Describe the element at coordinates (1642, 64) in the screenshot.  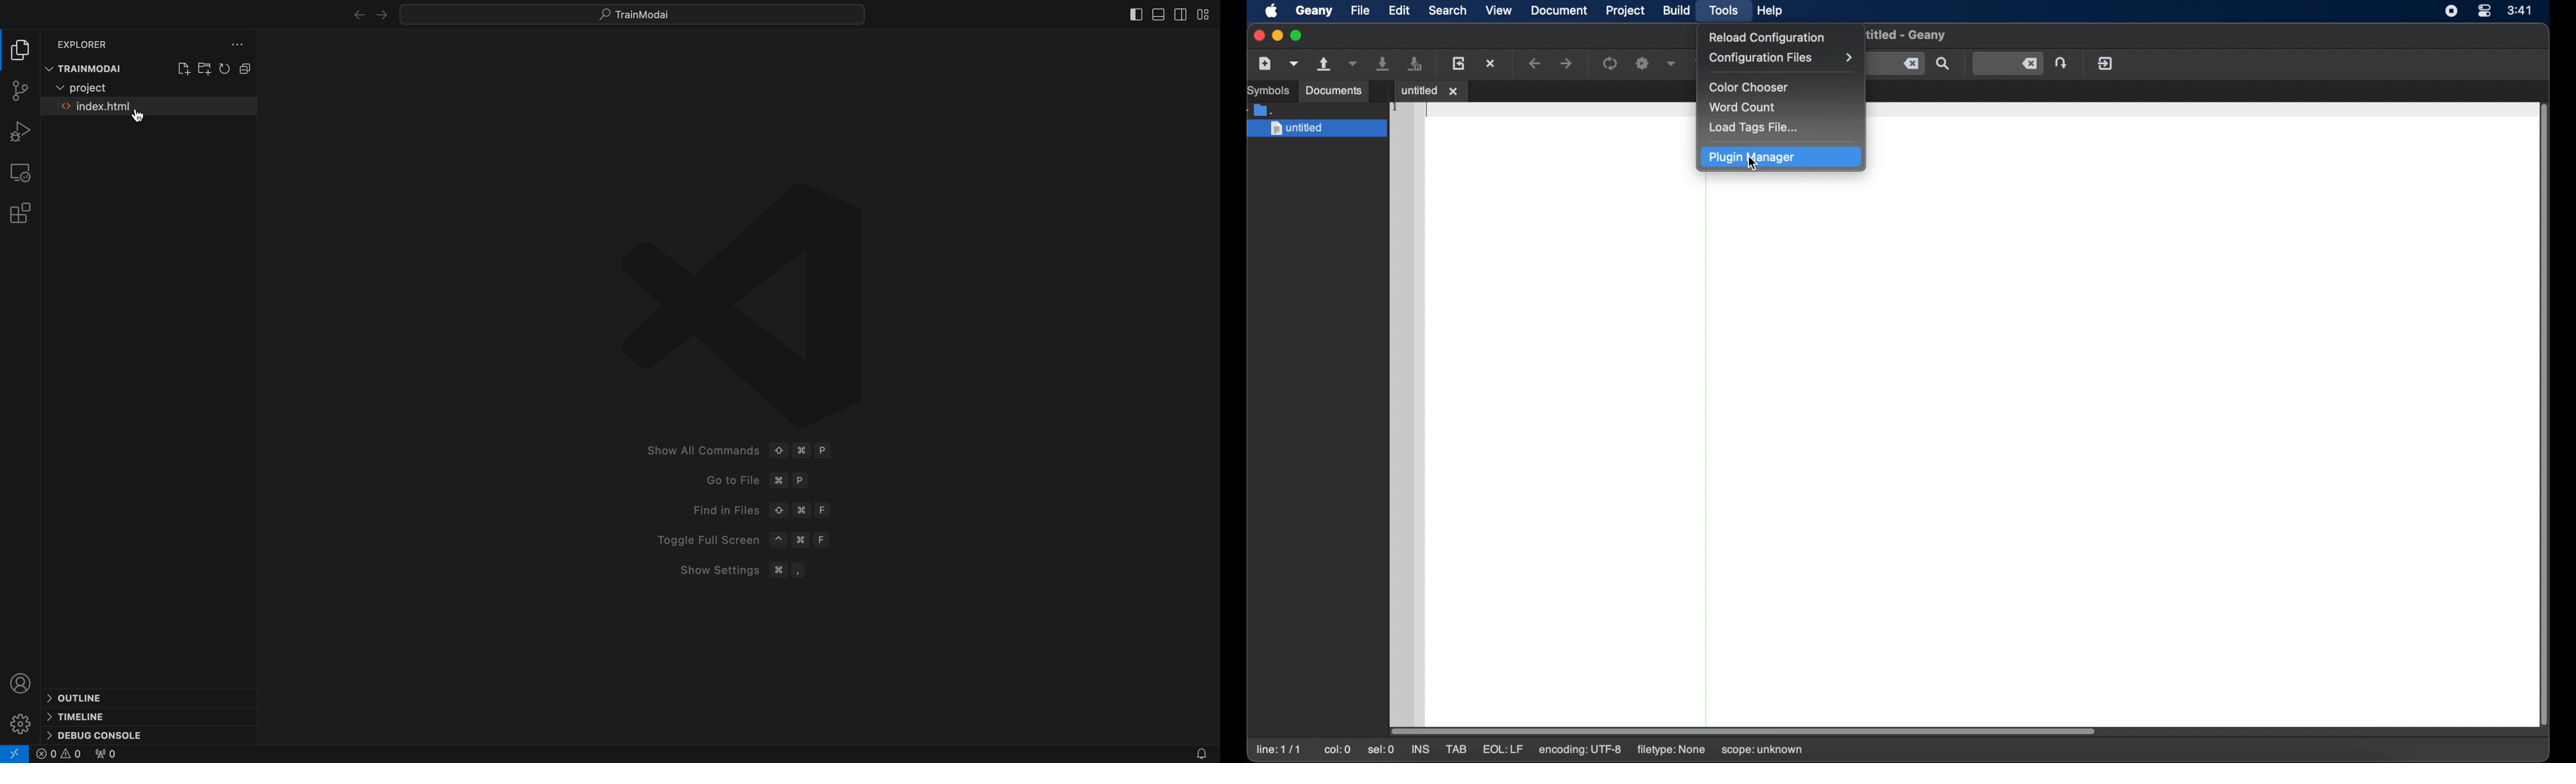
I see `build the current file` at that location.